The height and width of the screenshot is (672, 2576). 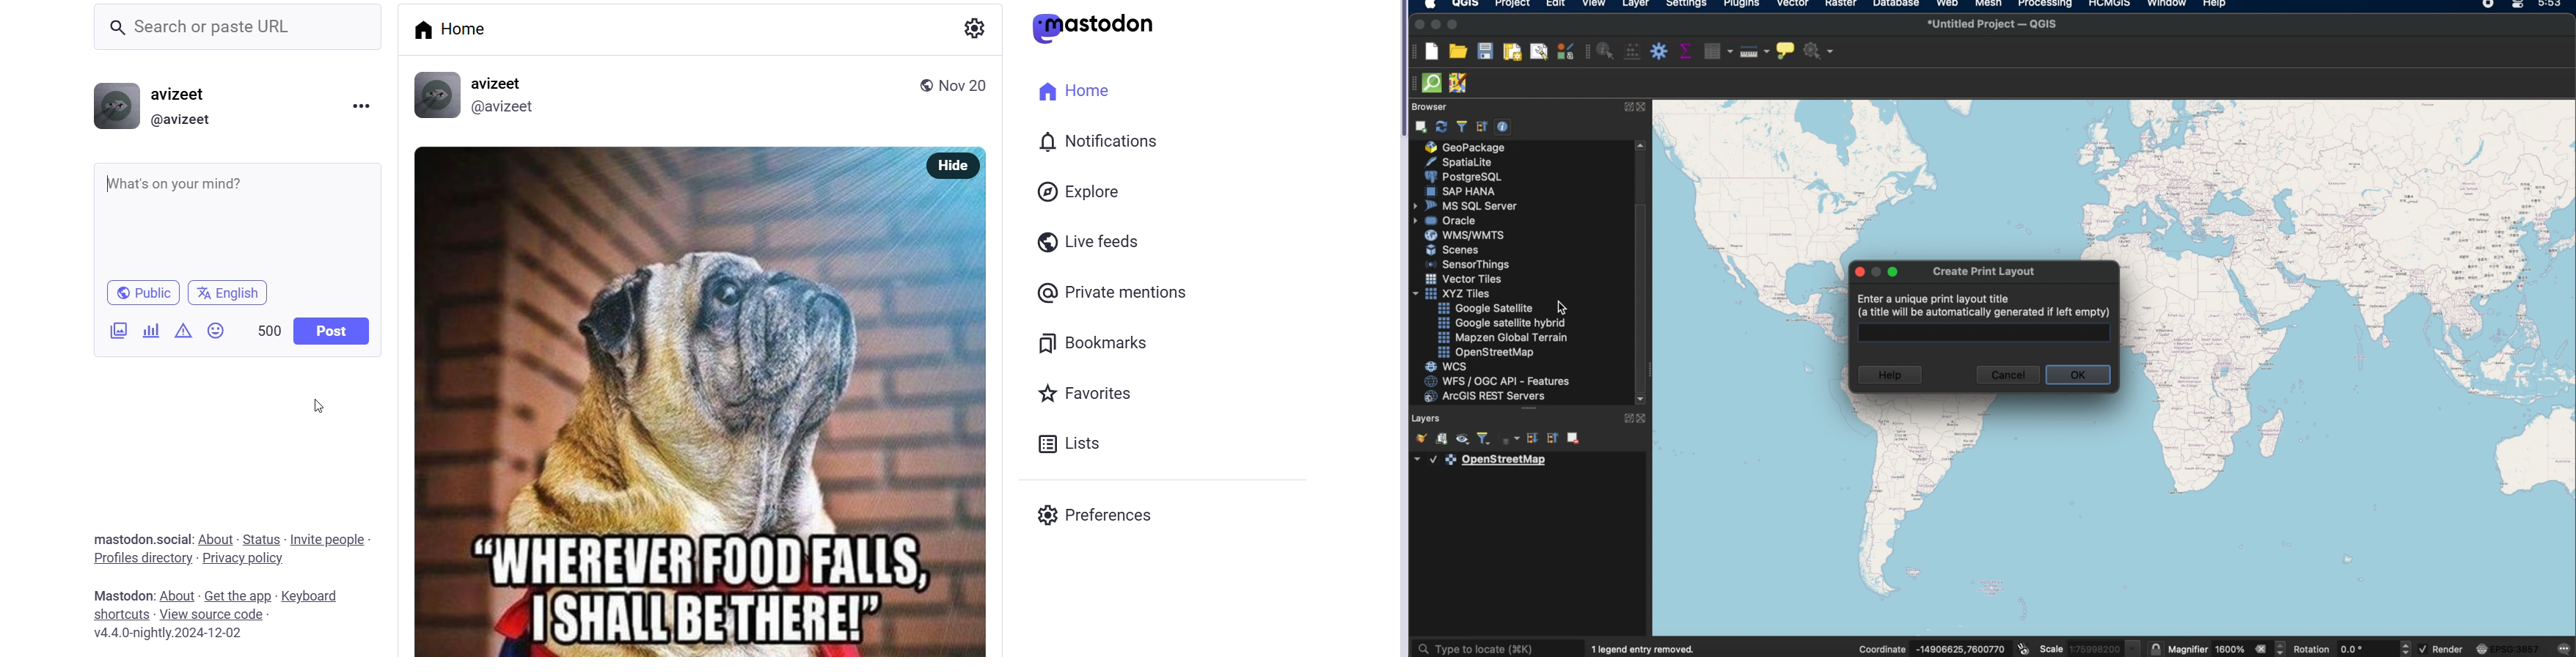 I want to click on post, so click(x=331, y=331).